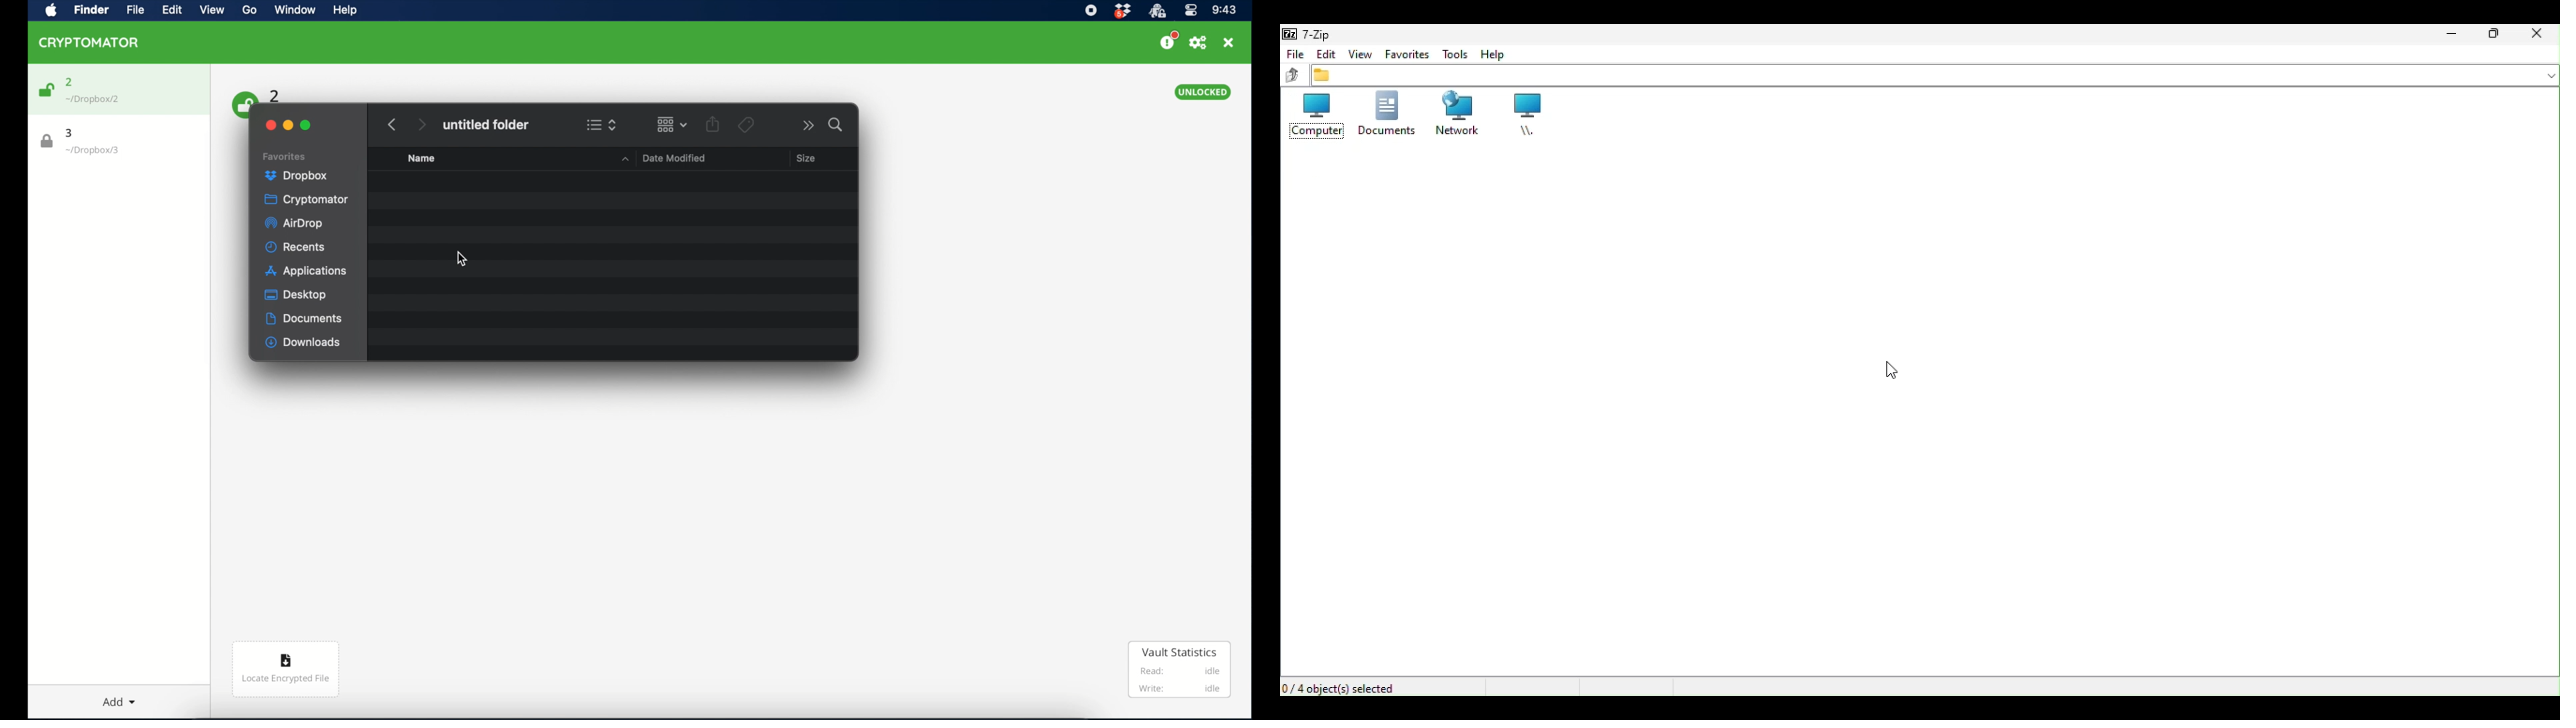 The width and height of the screenshot is (2576, 728). I want to click on Mouse, so click(1898, 372).